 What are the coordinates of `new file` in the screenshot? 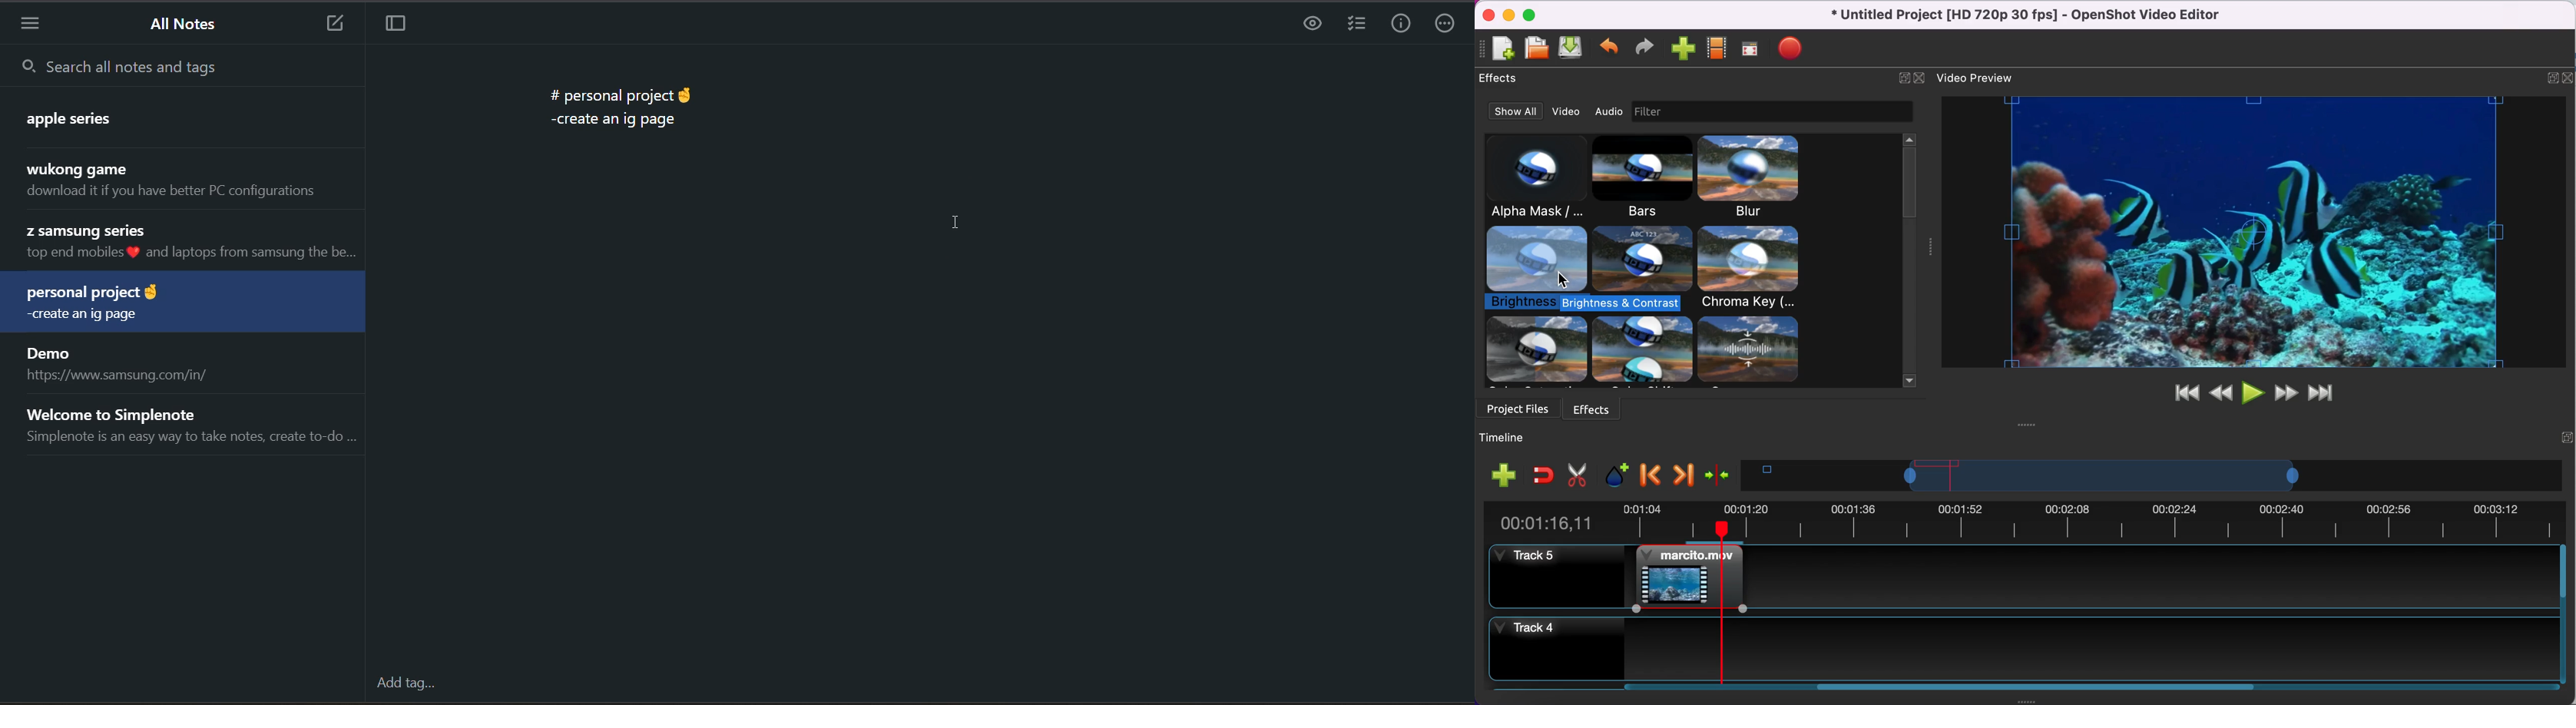 It's located at (1498, 48).